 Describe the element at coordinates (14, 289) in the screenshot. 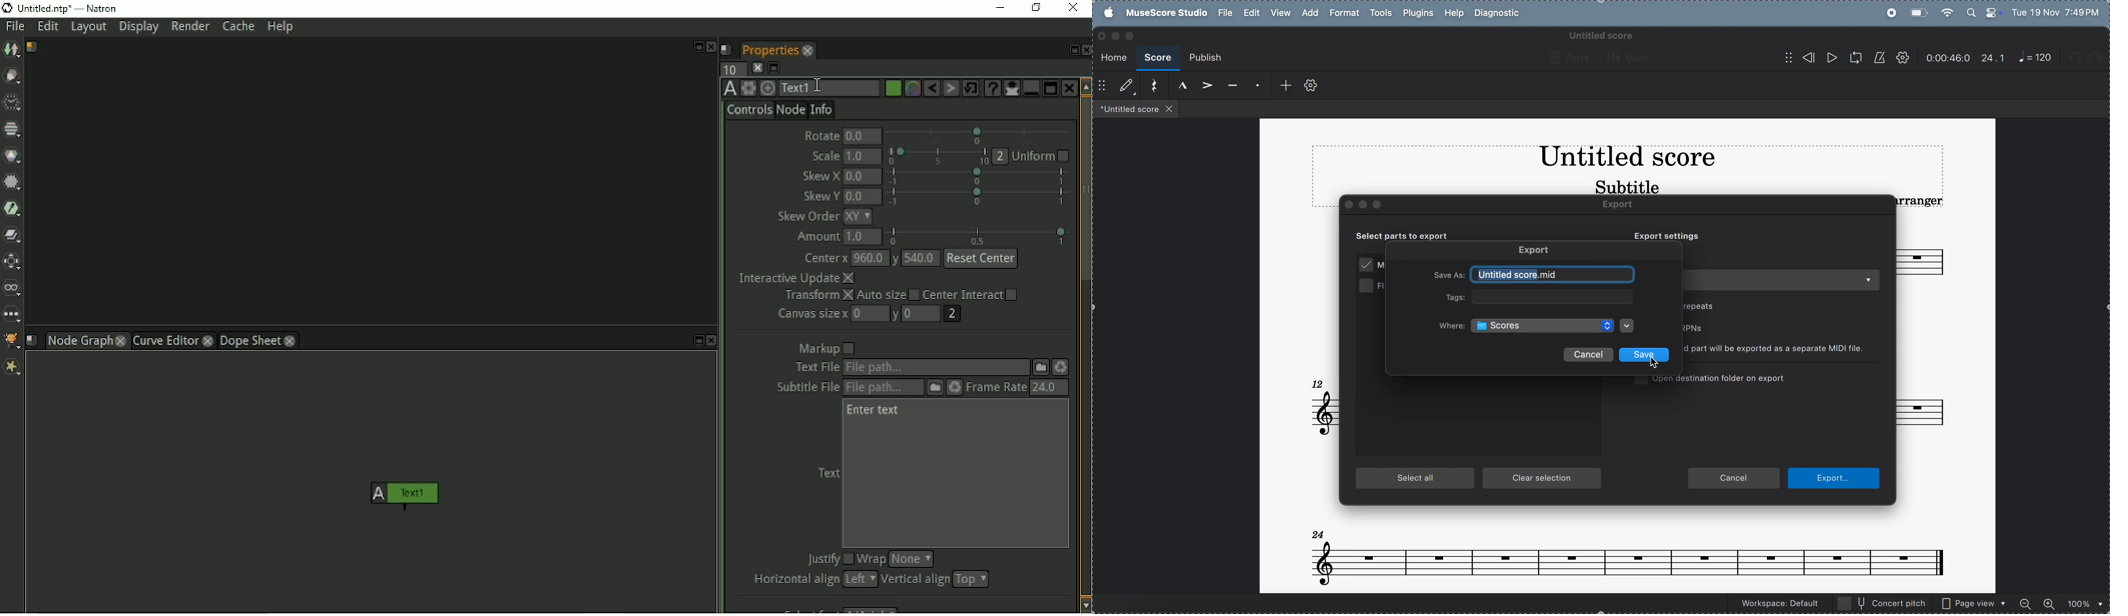

I see `Views` at that location.